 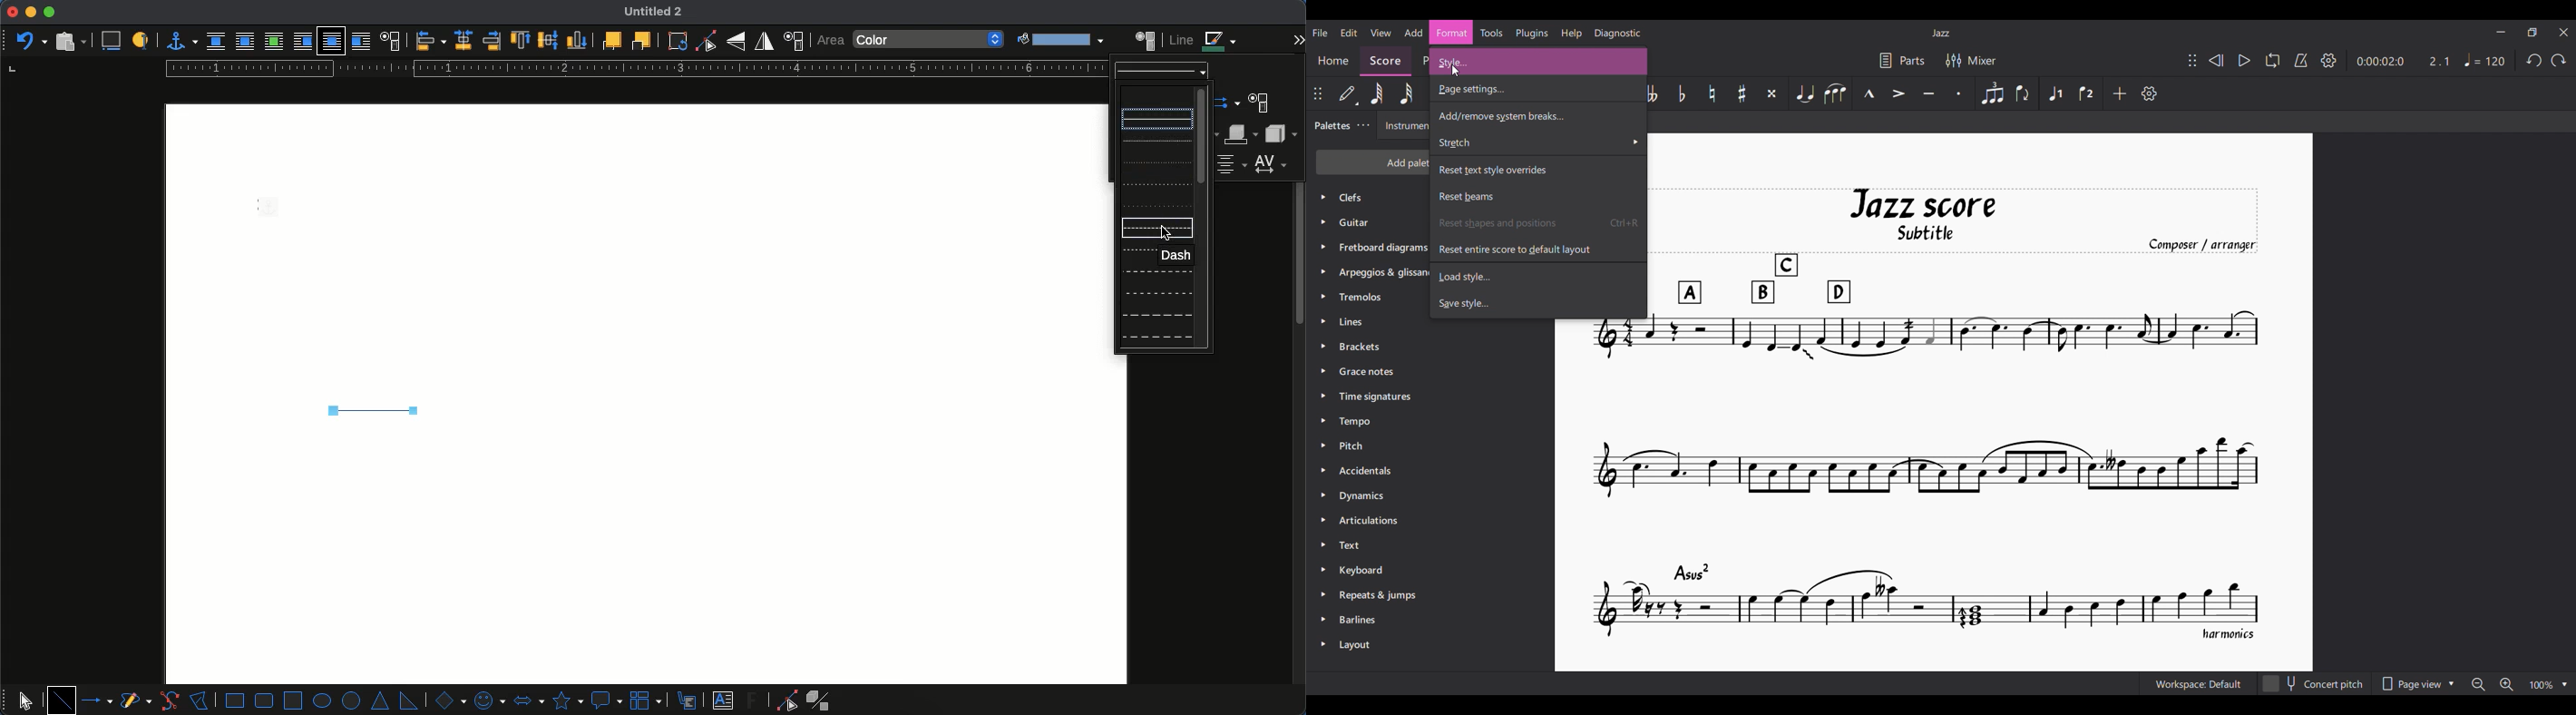 I want to click on Toggle point edit mode, so click(x=706, y=42).